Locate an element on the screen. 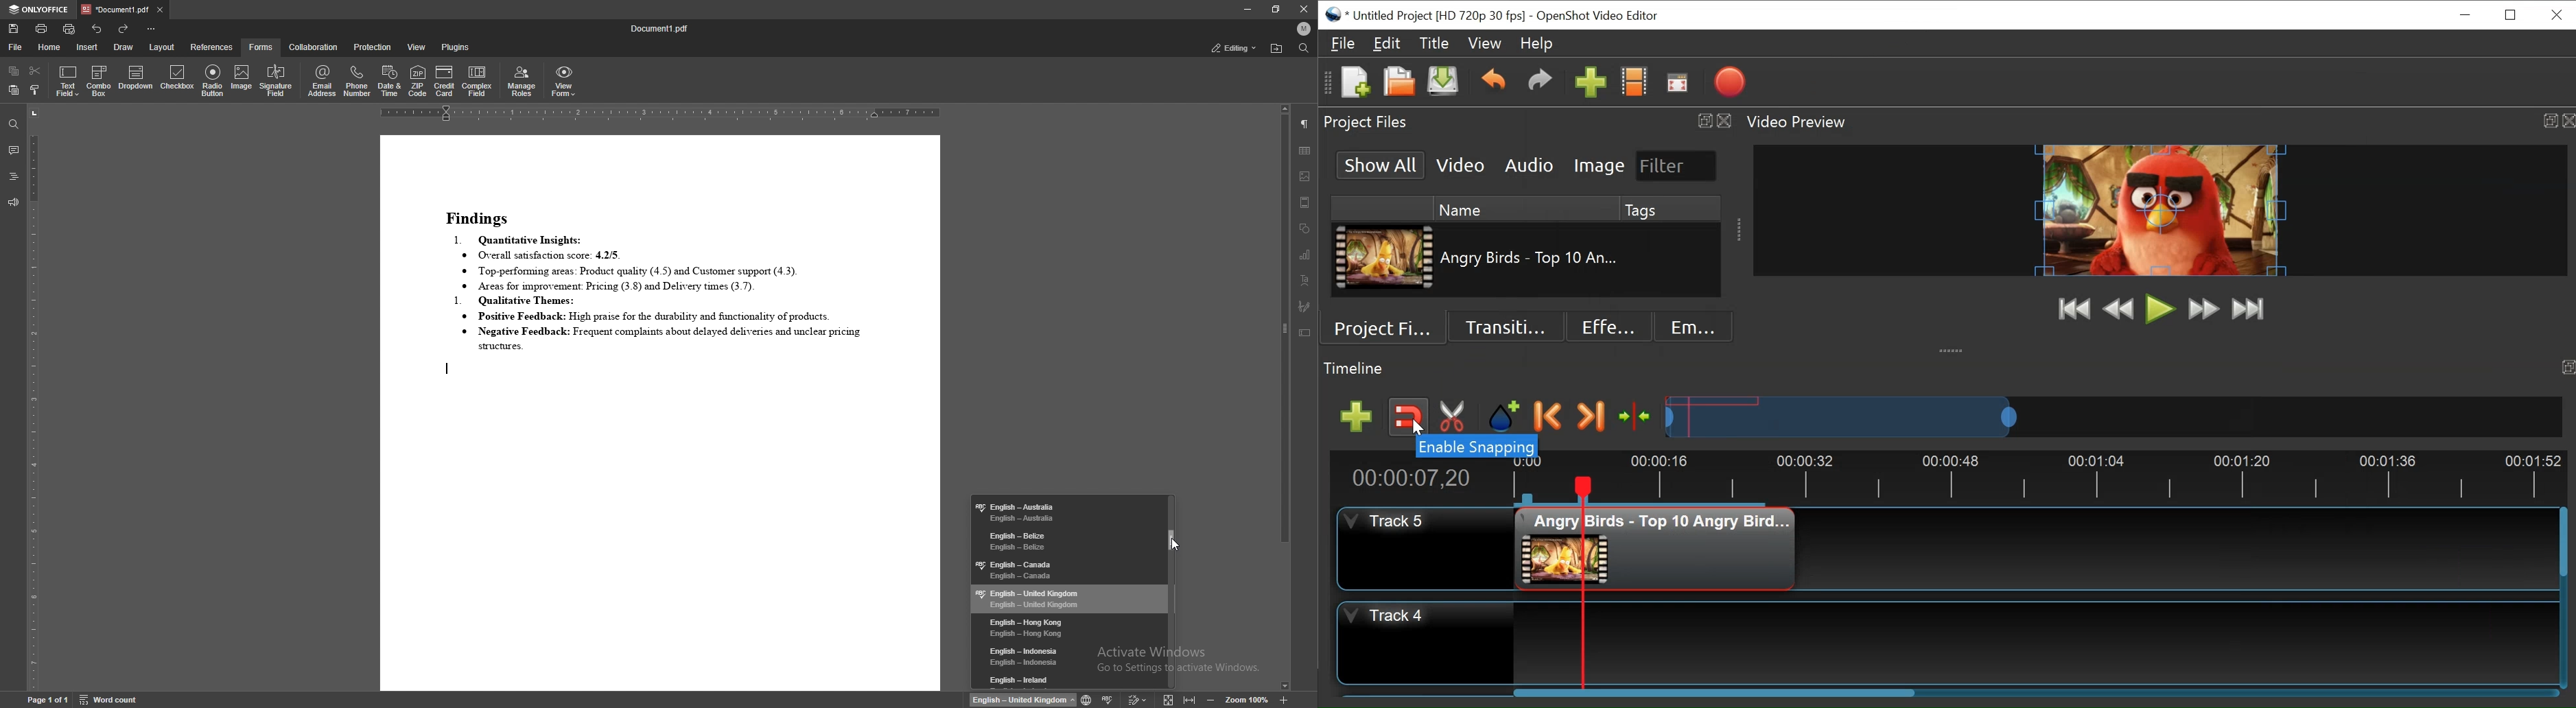 Image resolution: width=2576 pixels, height=728 pixels. Zoom Slider is located at coordinates (2114, 416).